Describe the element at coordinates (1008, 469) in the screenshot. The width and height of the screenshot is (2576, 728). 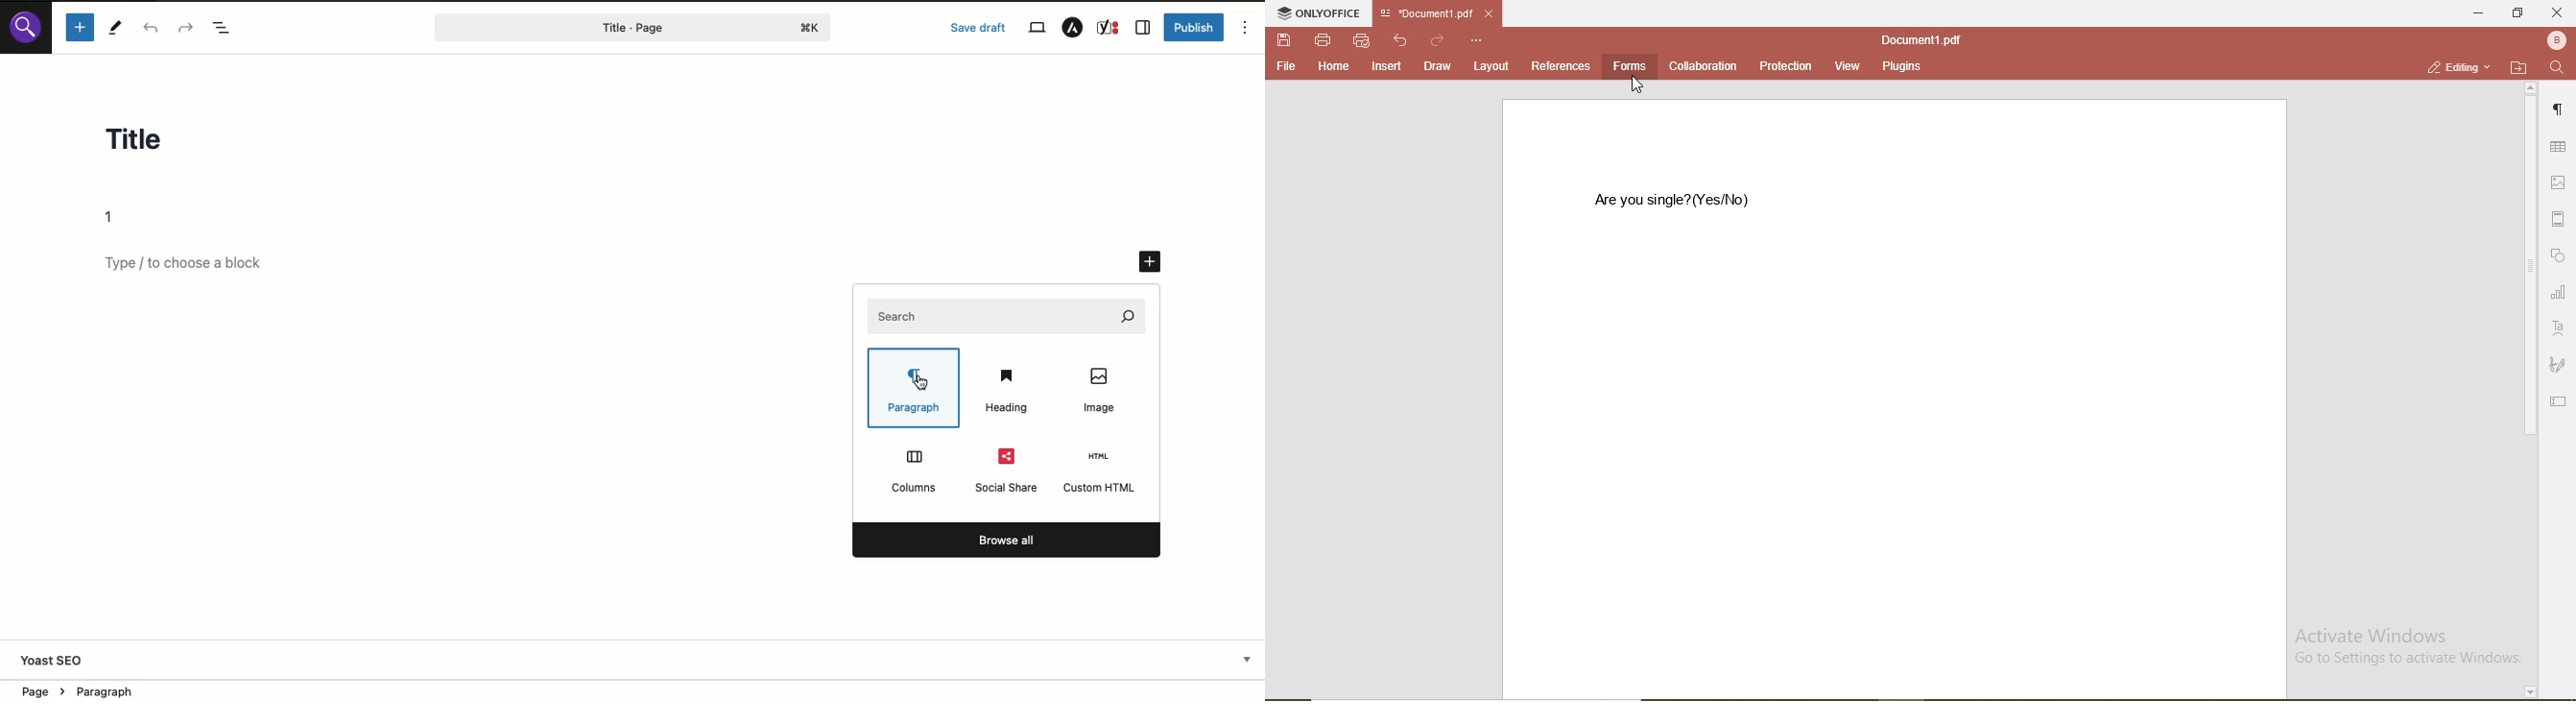
I see `Social share` at that location.